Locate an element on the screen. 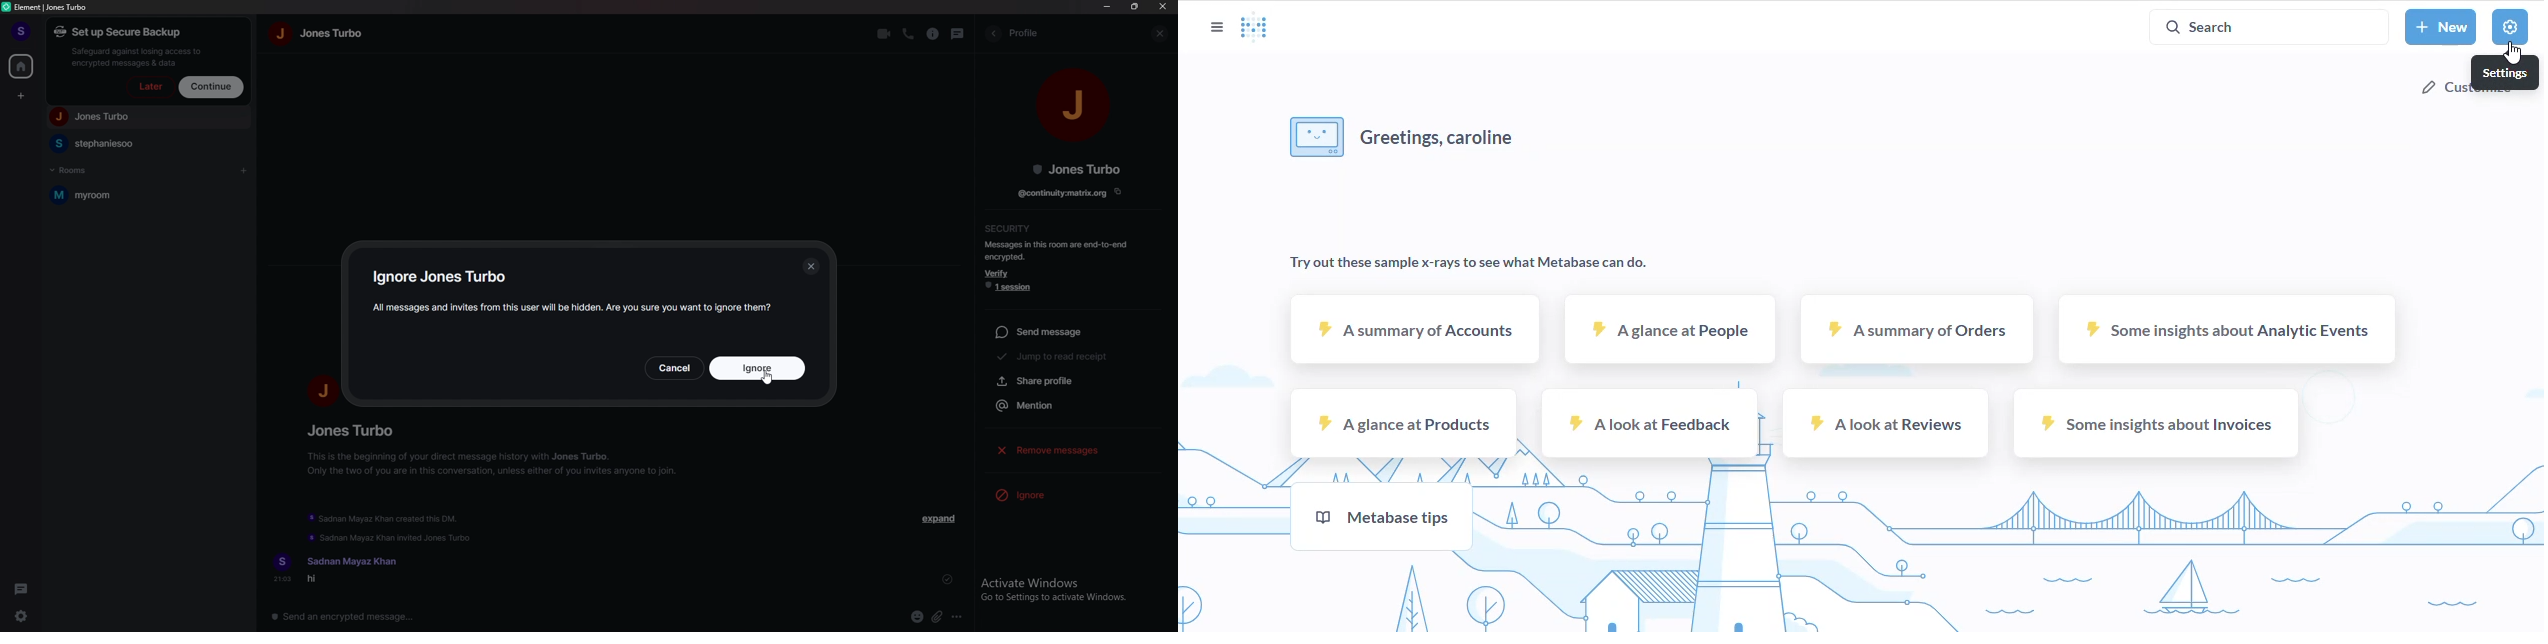 The image size is (2548, 644). some insights about analytic events is located at coordinates (2227, 330).